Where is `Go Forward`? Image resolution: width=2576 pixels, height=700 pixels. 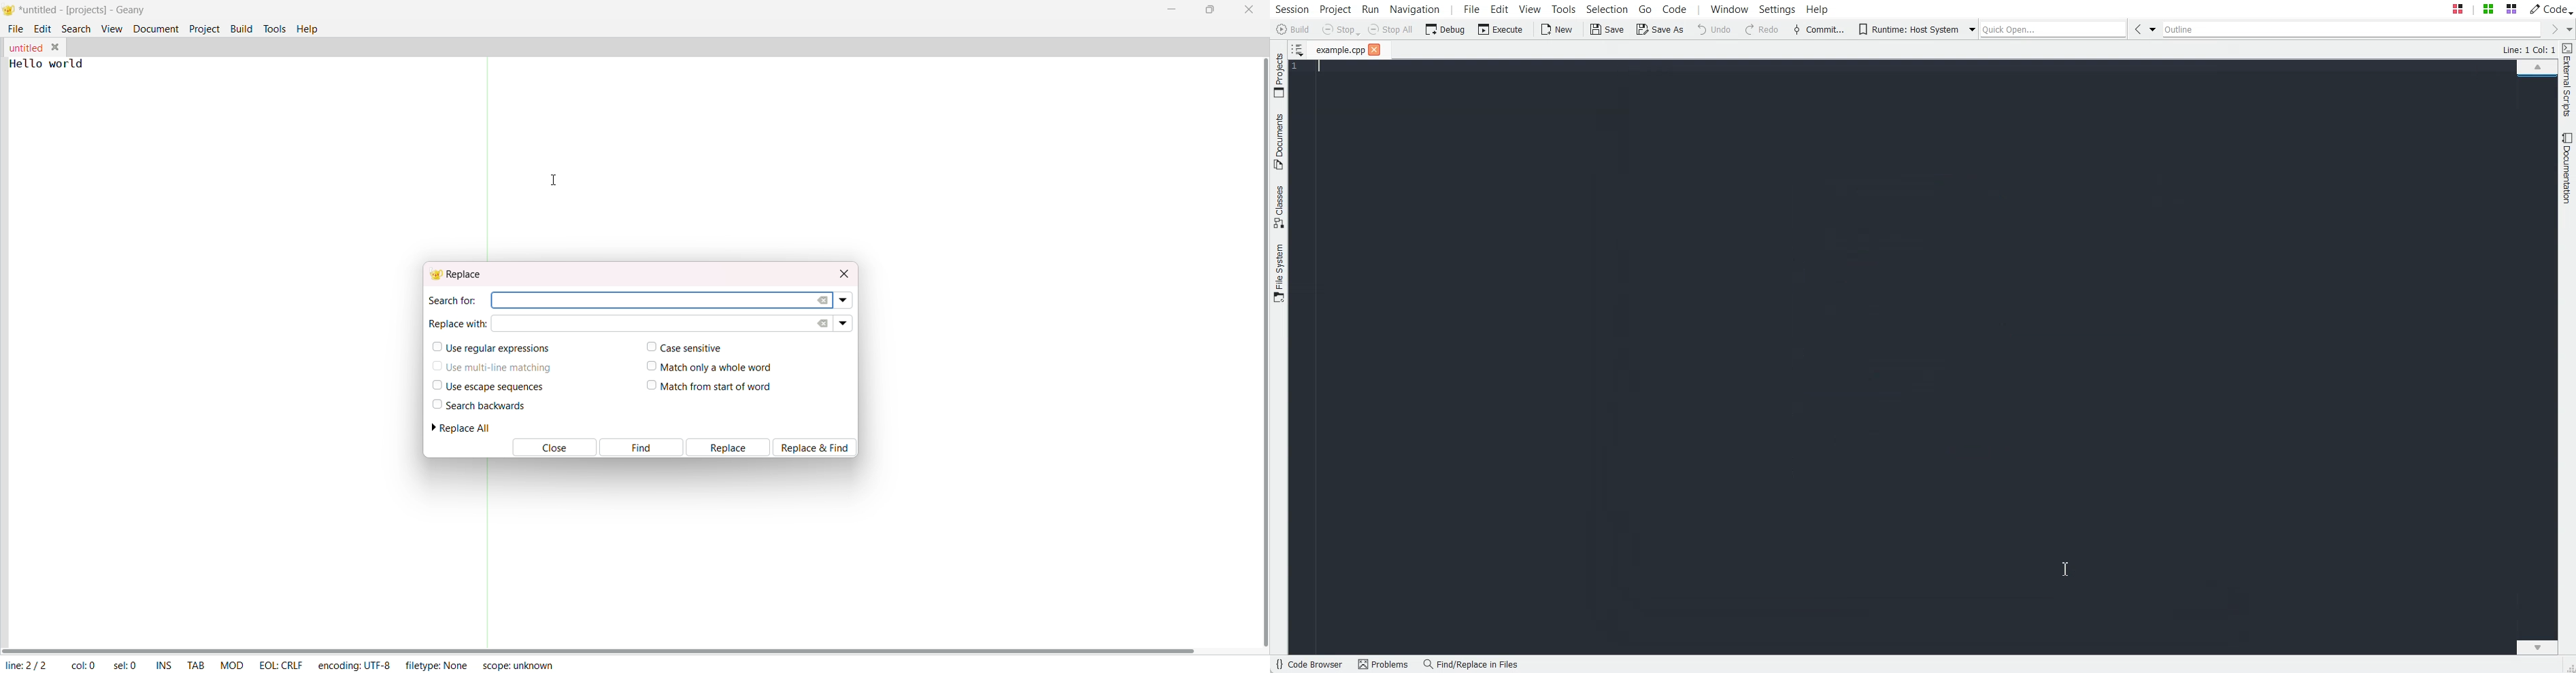 Go Forward is located at coordinates (2552, 30).